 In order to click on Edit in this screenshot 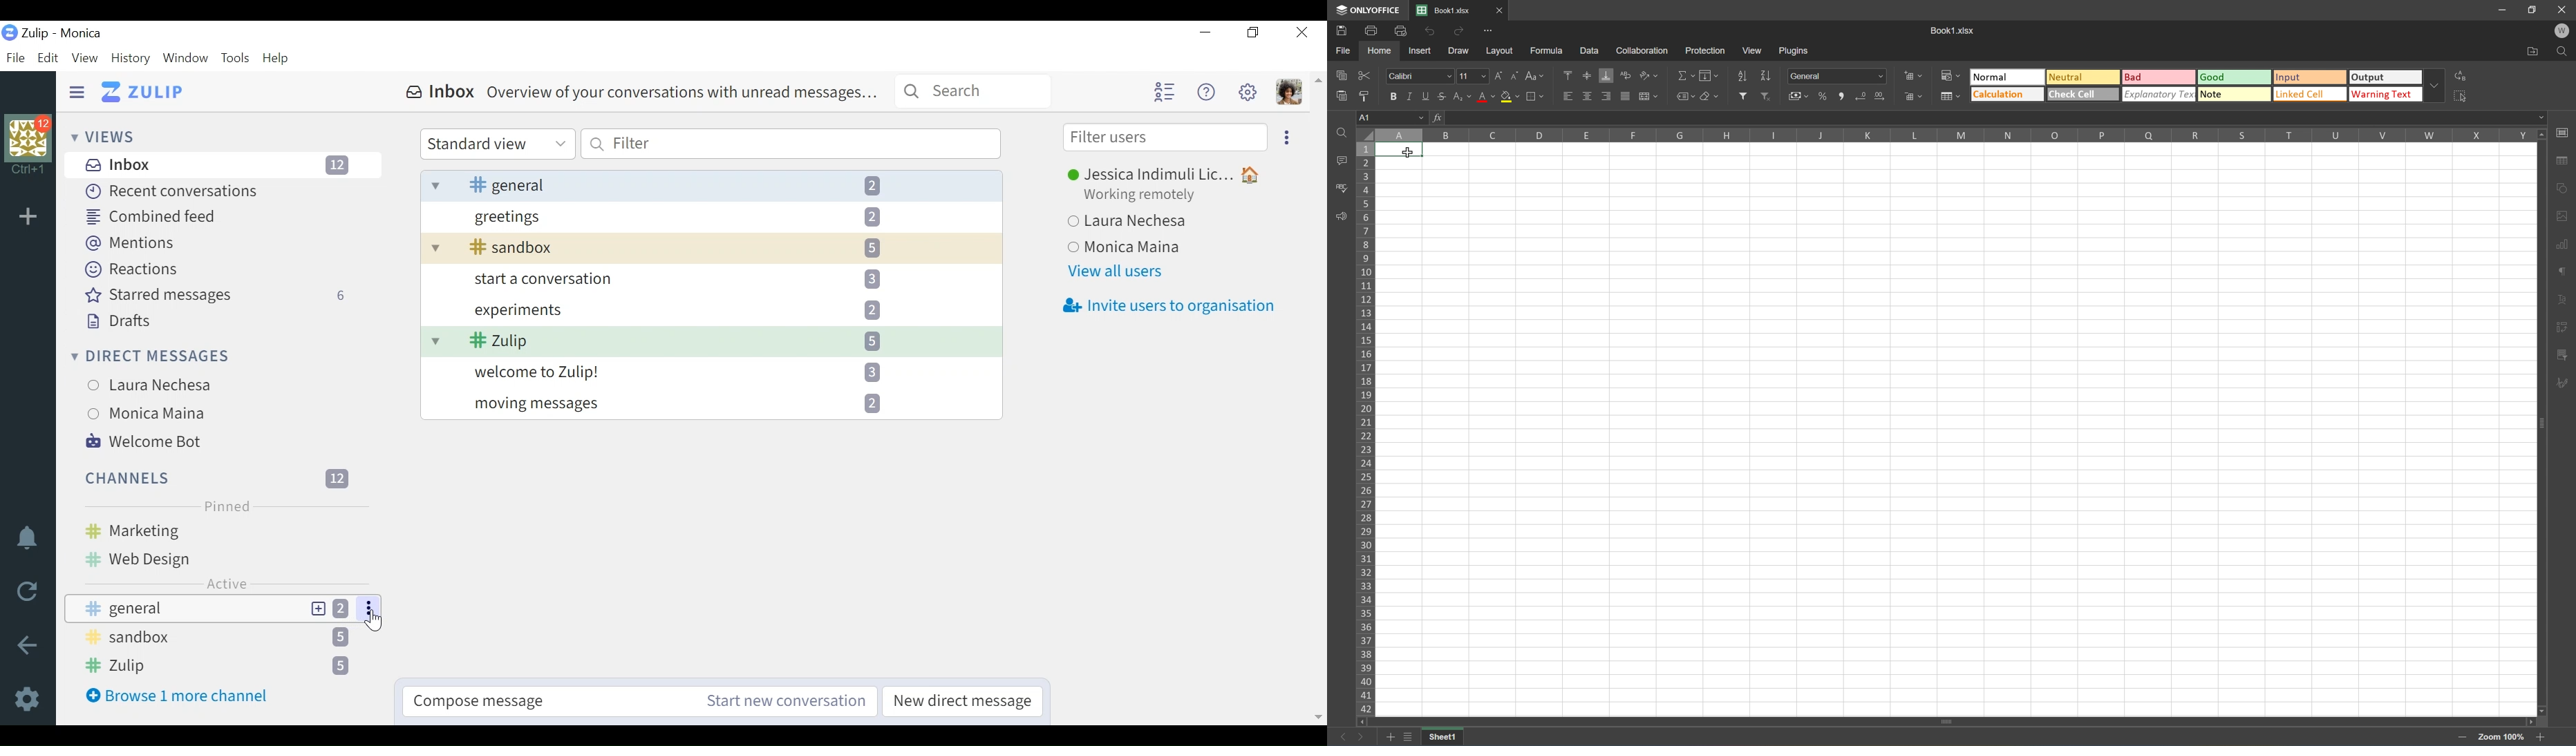, I will do `click(46, 59)`.